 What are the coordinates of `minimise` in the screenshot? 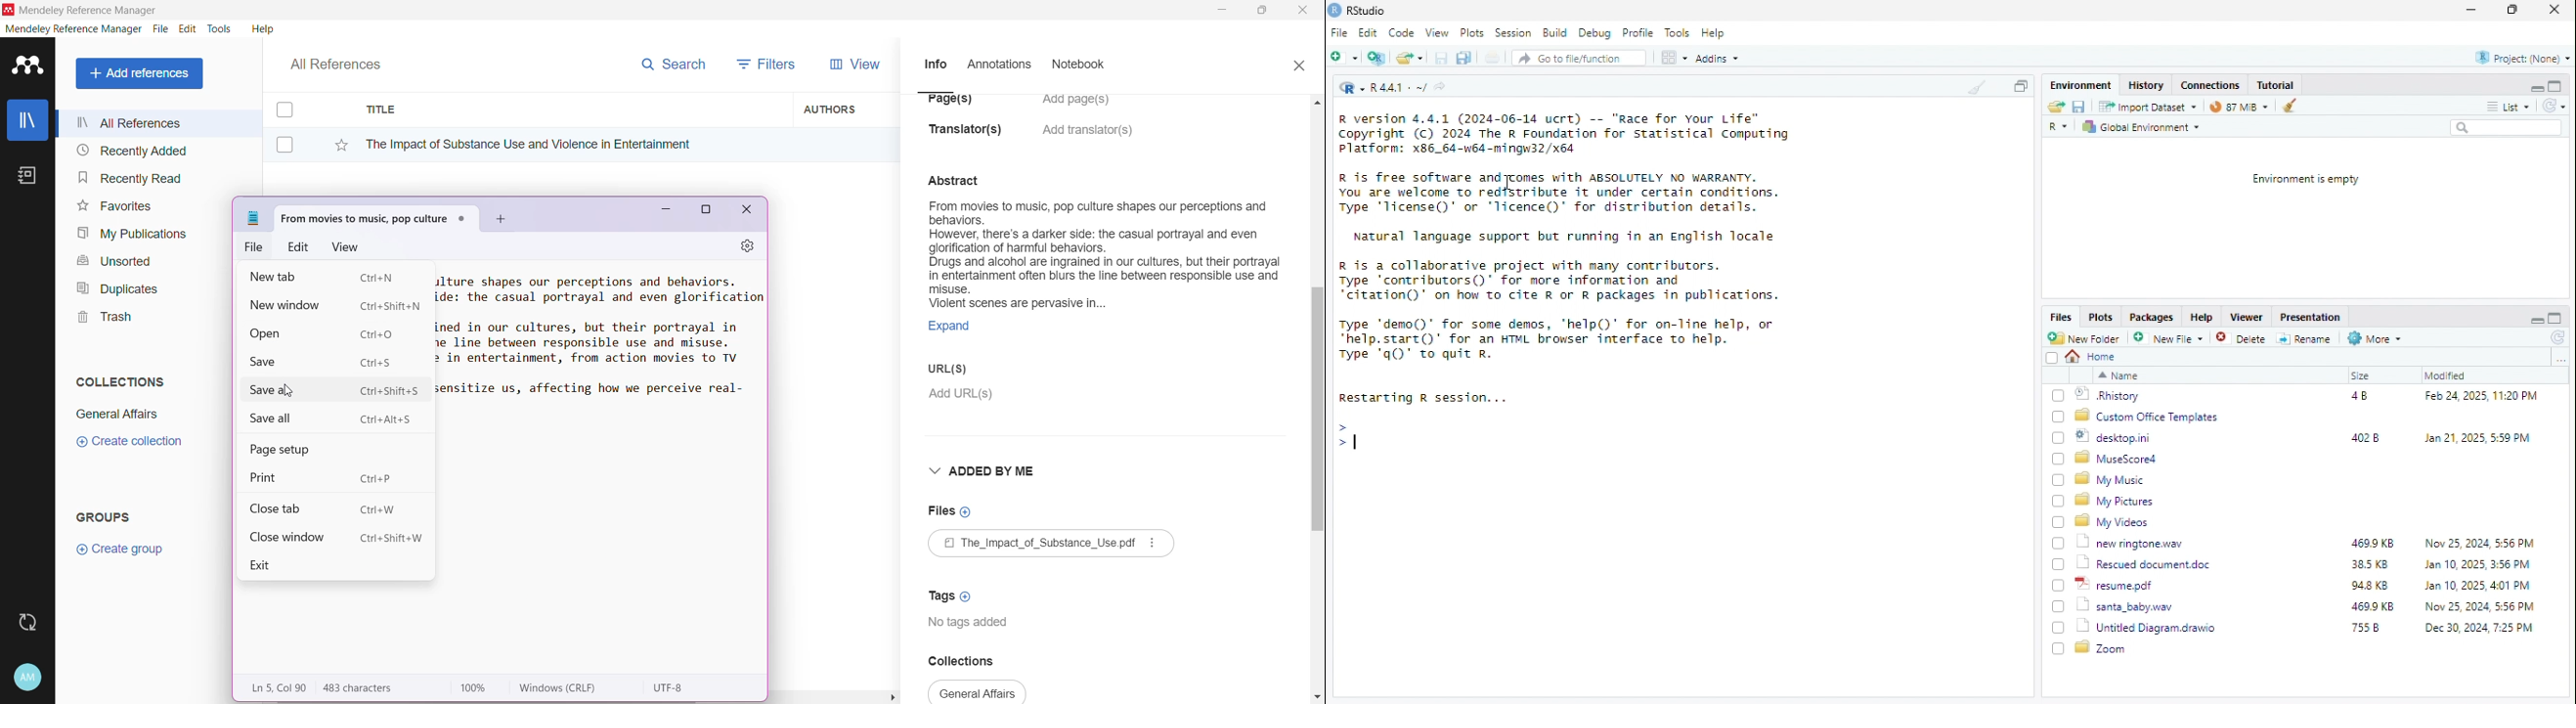 It's located at (2536, 321).